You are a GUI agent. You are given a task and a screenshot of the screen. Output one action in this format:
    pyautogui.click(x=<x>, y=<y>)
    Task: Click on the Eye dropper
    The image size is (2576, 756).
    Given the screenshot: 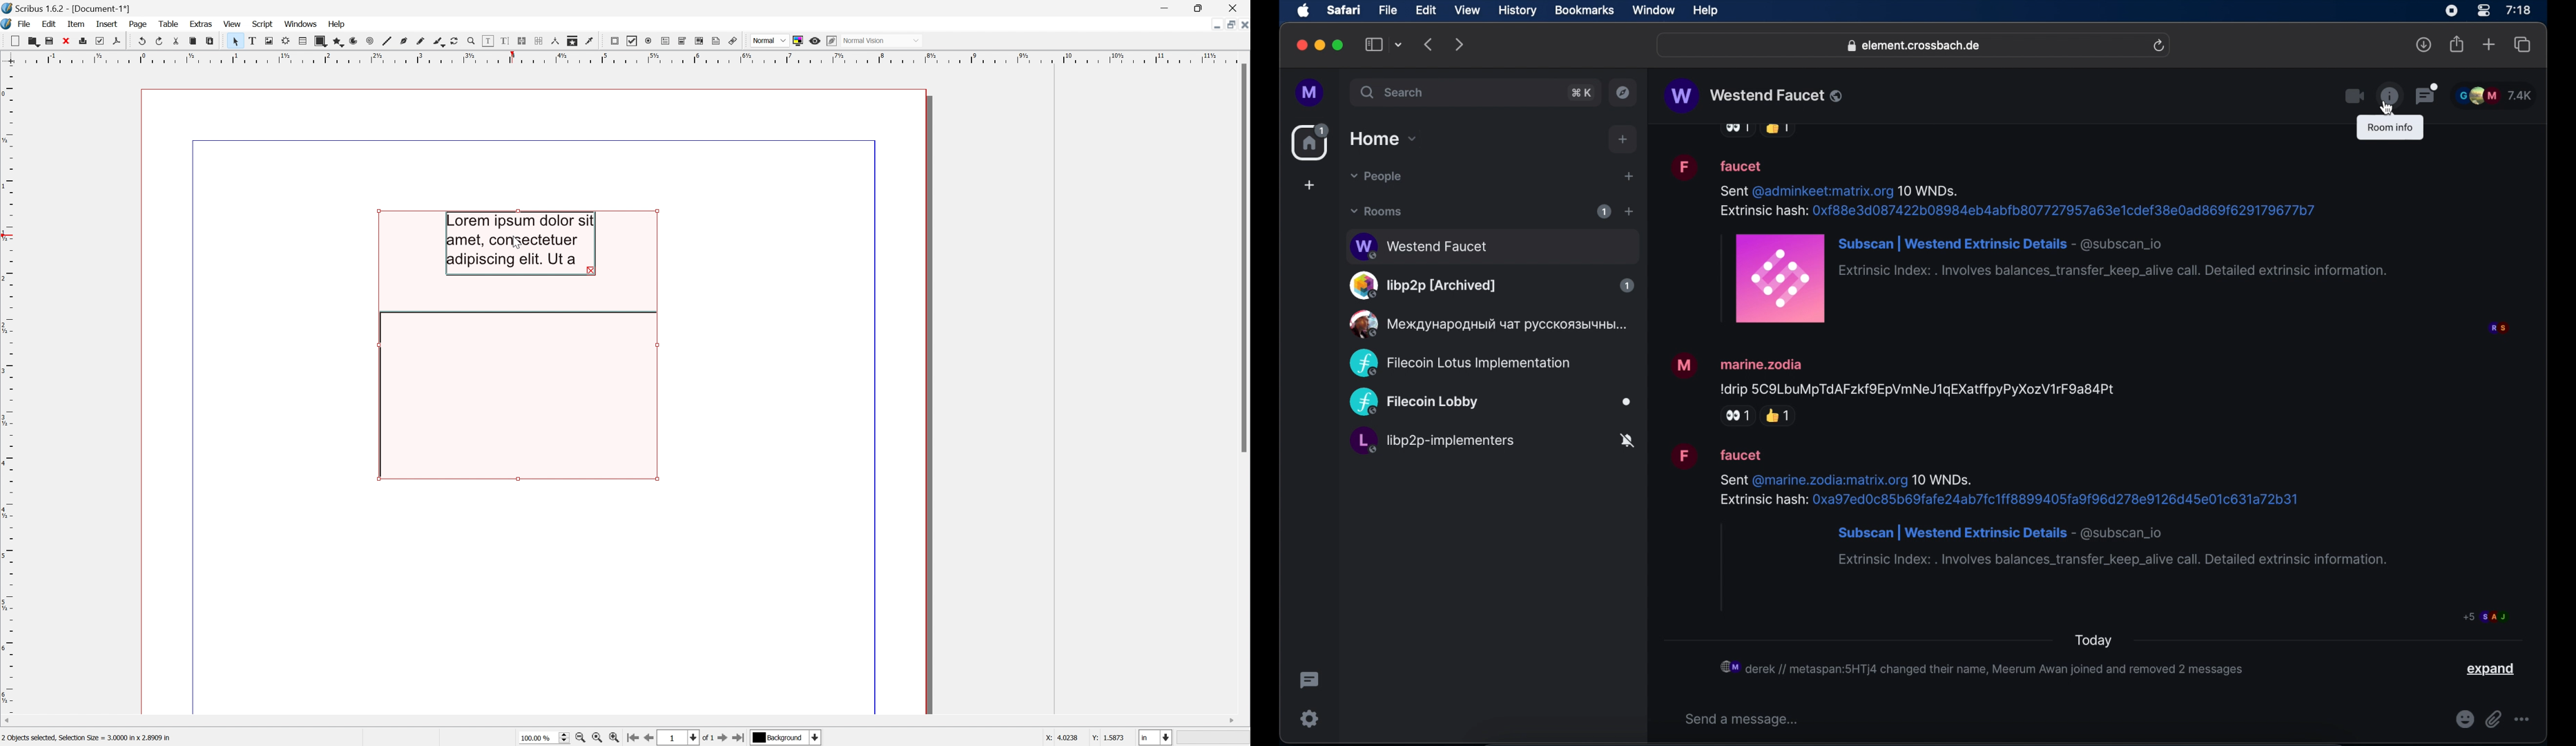 What is the action you would take?
    pyautogui.click(x=591, y=41)
    